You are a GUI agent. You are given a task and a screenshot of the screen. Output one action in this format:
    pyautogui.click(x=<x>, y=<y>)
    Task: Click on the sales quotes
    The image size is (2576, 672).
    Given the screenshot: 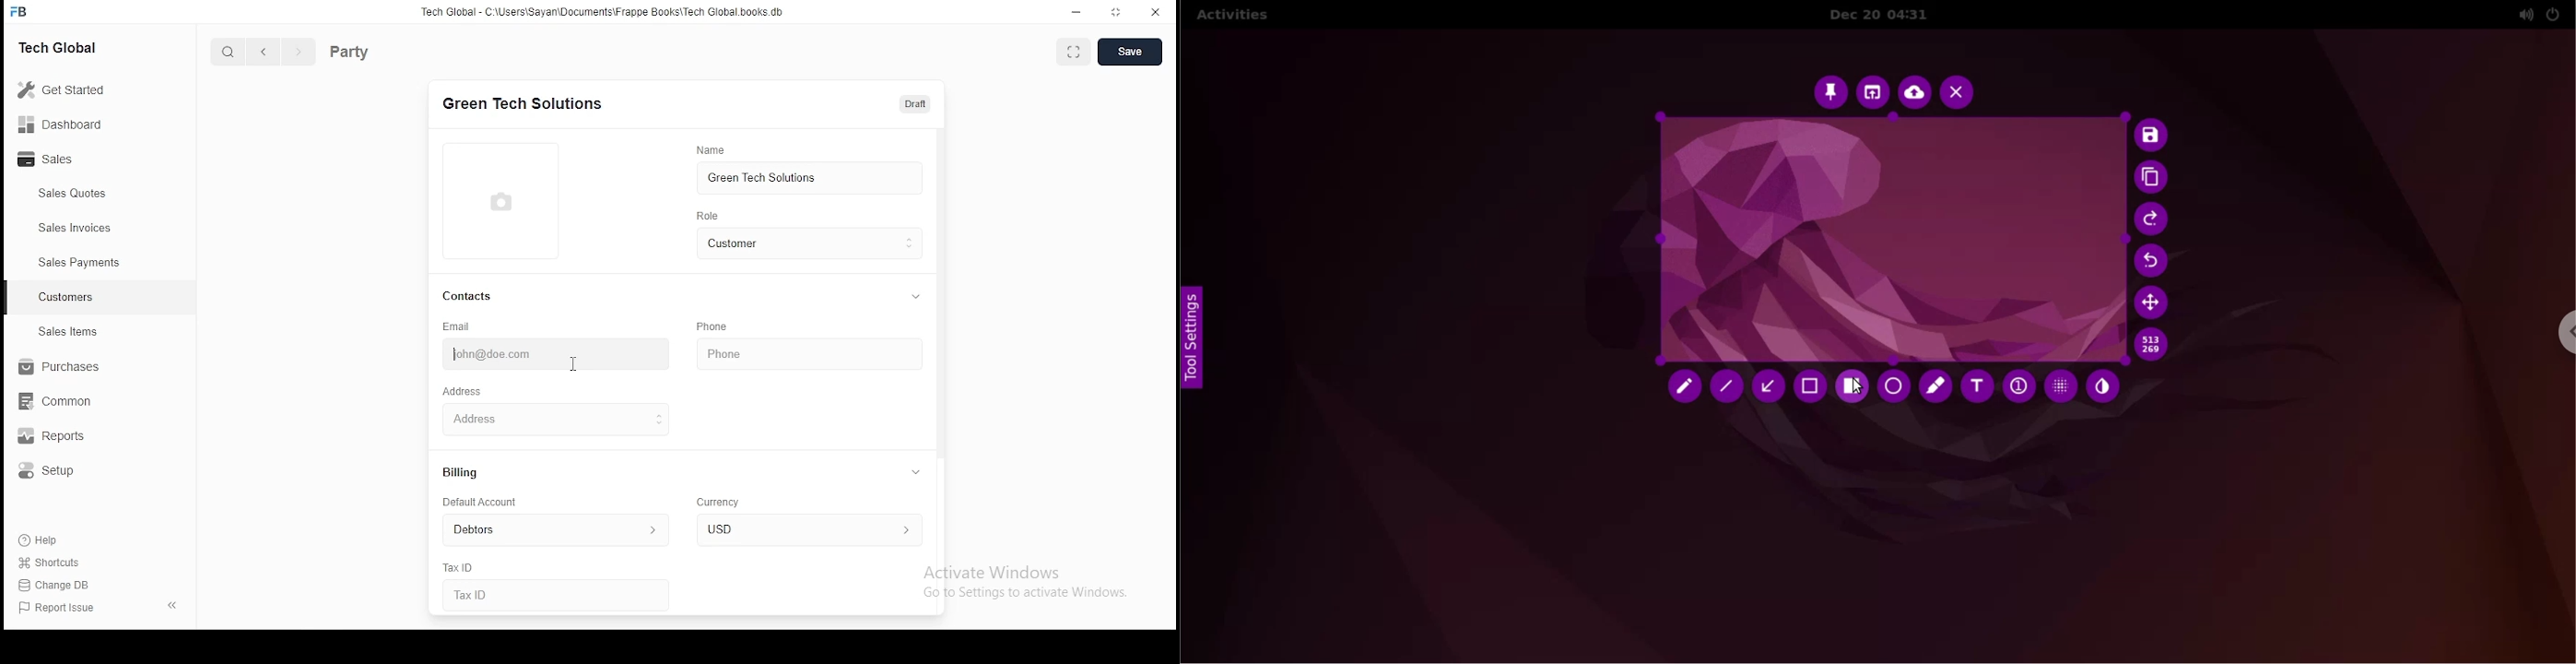 What is the action you would take?
    pyautogui.click(x=75, y=194)
    